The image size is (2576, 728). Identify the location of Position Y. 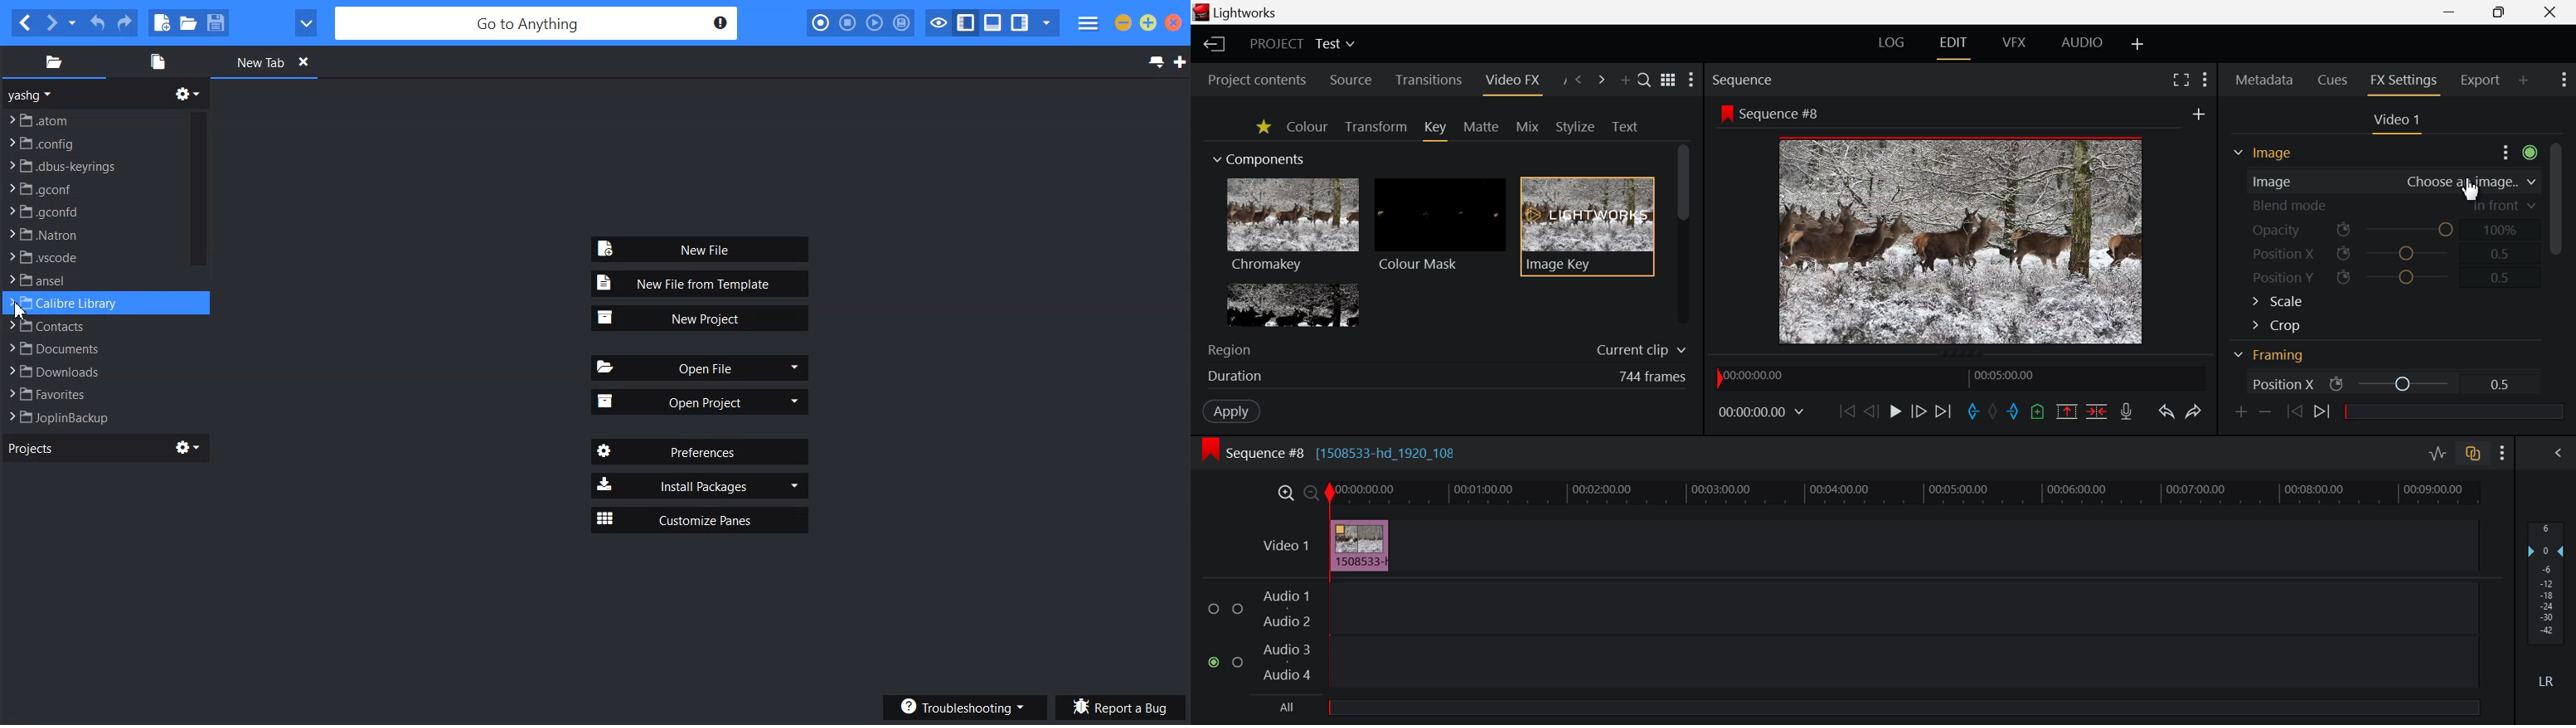
(2410, 277).